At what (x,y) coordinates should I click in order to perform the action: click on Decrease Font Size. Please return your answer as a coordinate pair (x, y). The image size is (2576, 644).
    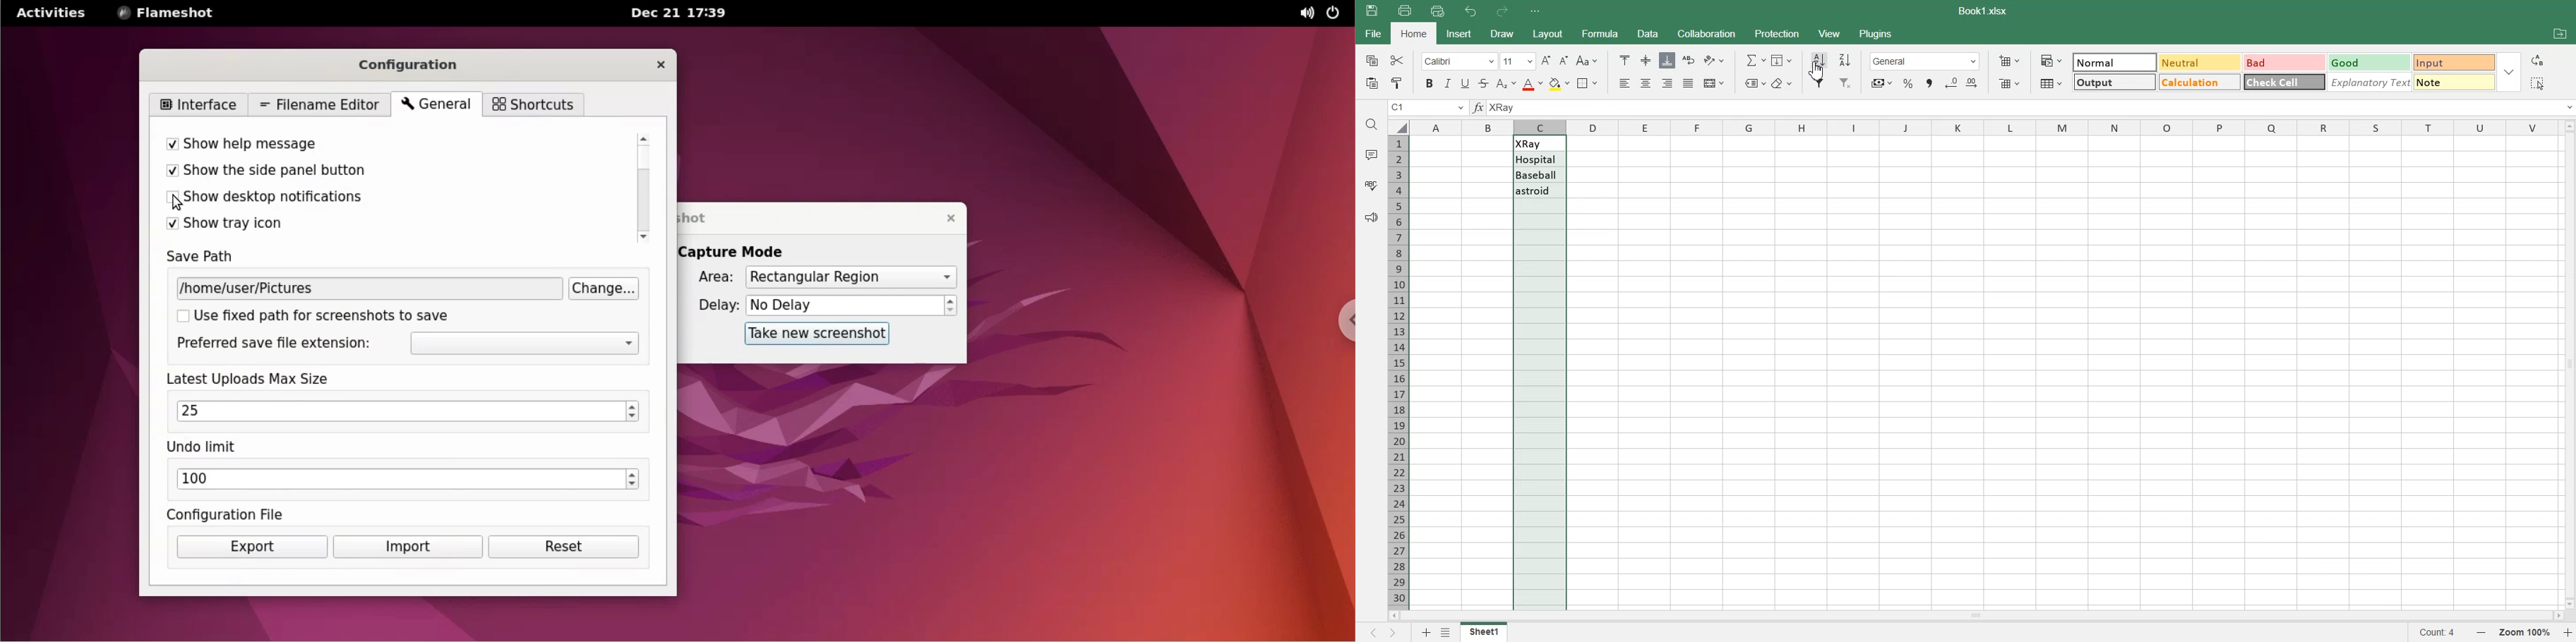
    Looking at the image, I should click on (1564, 61).